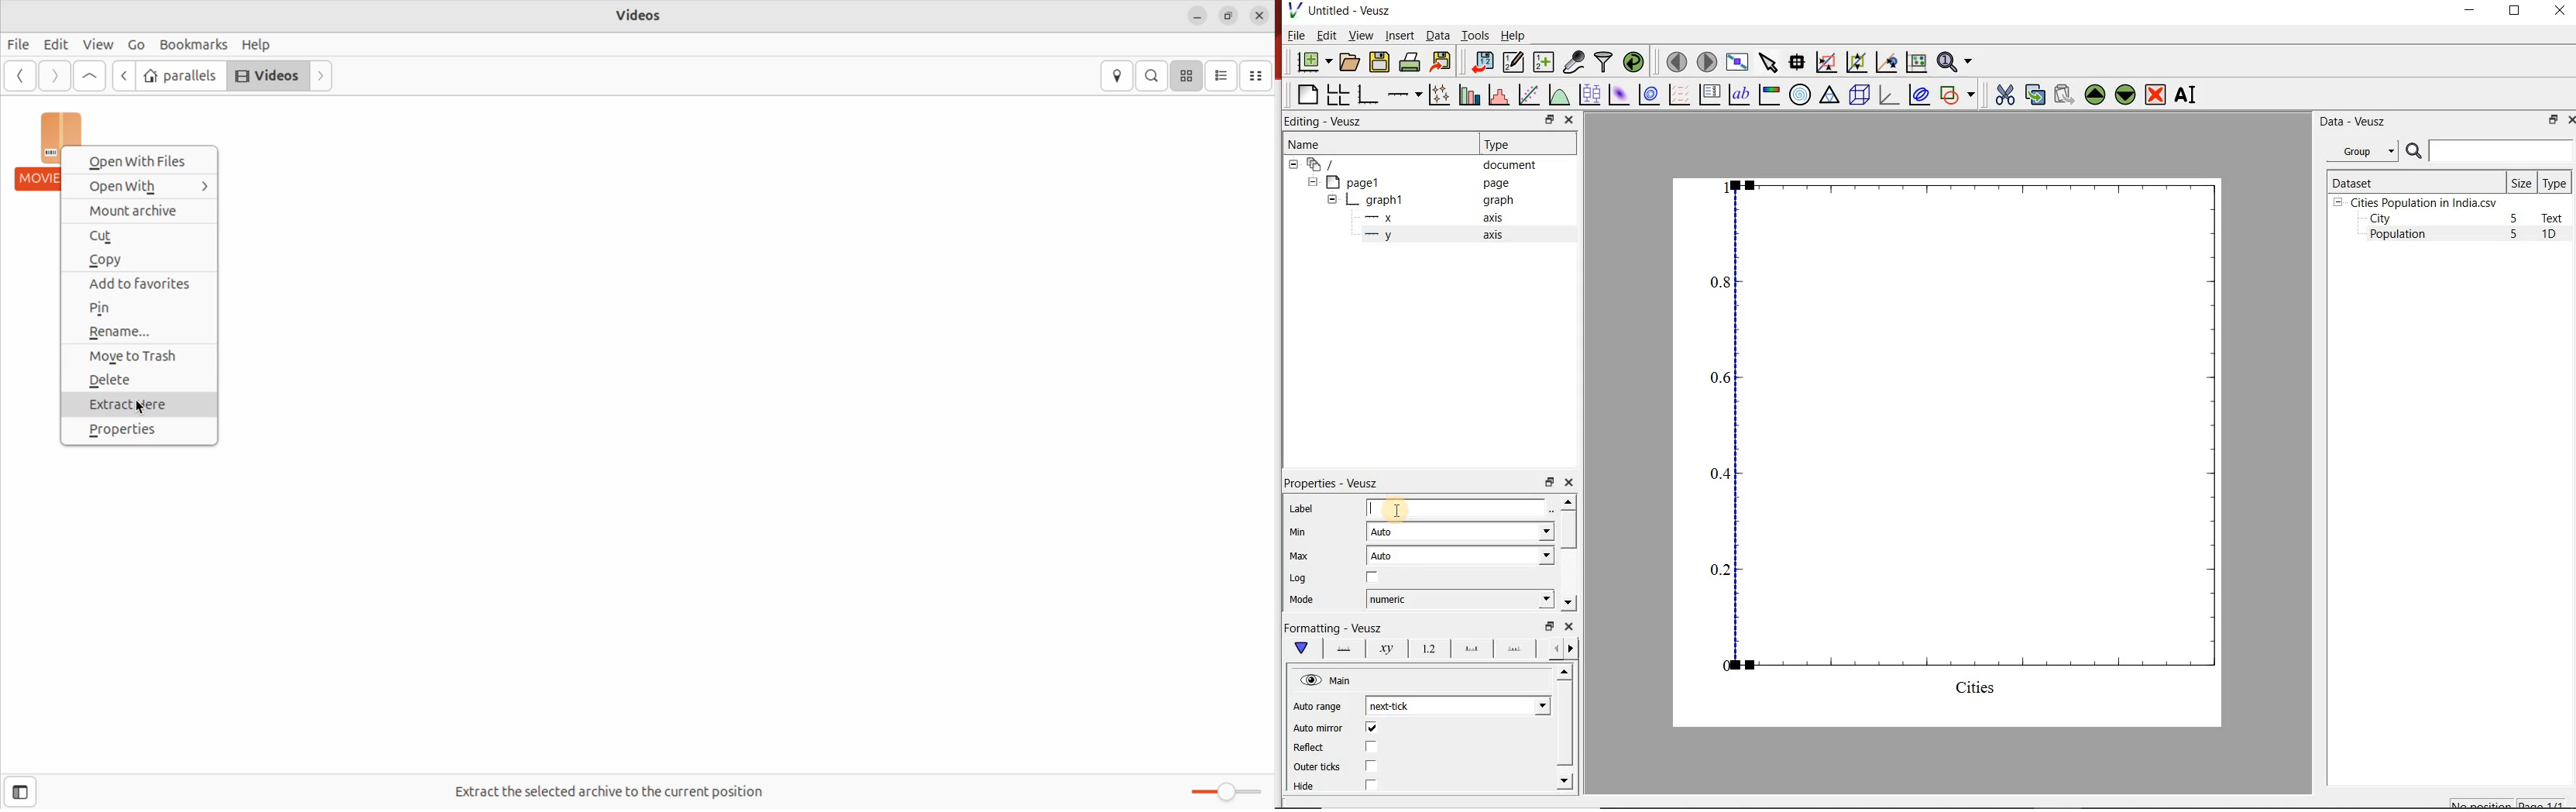  What do you see at coordinates (1306, 95) in the screenshot?
I see `blank page` at bounding box center [1306, 95].